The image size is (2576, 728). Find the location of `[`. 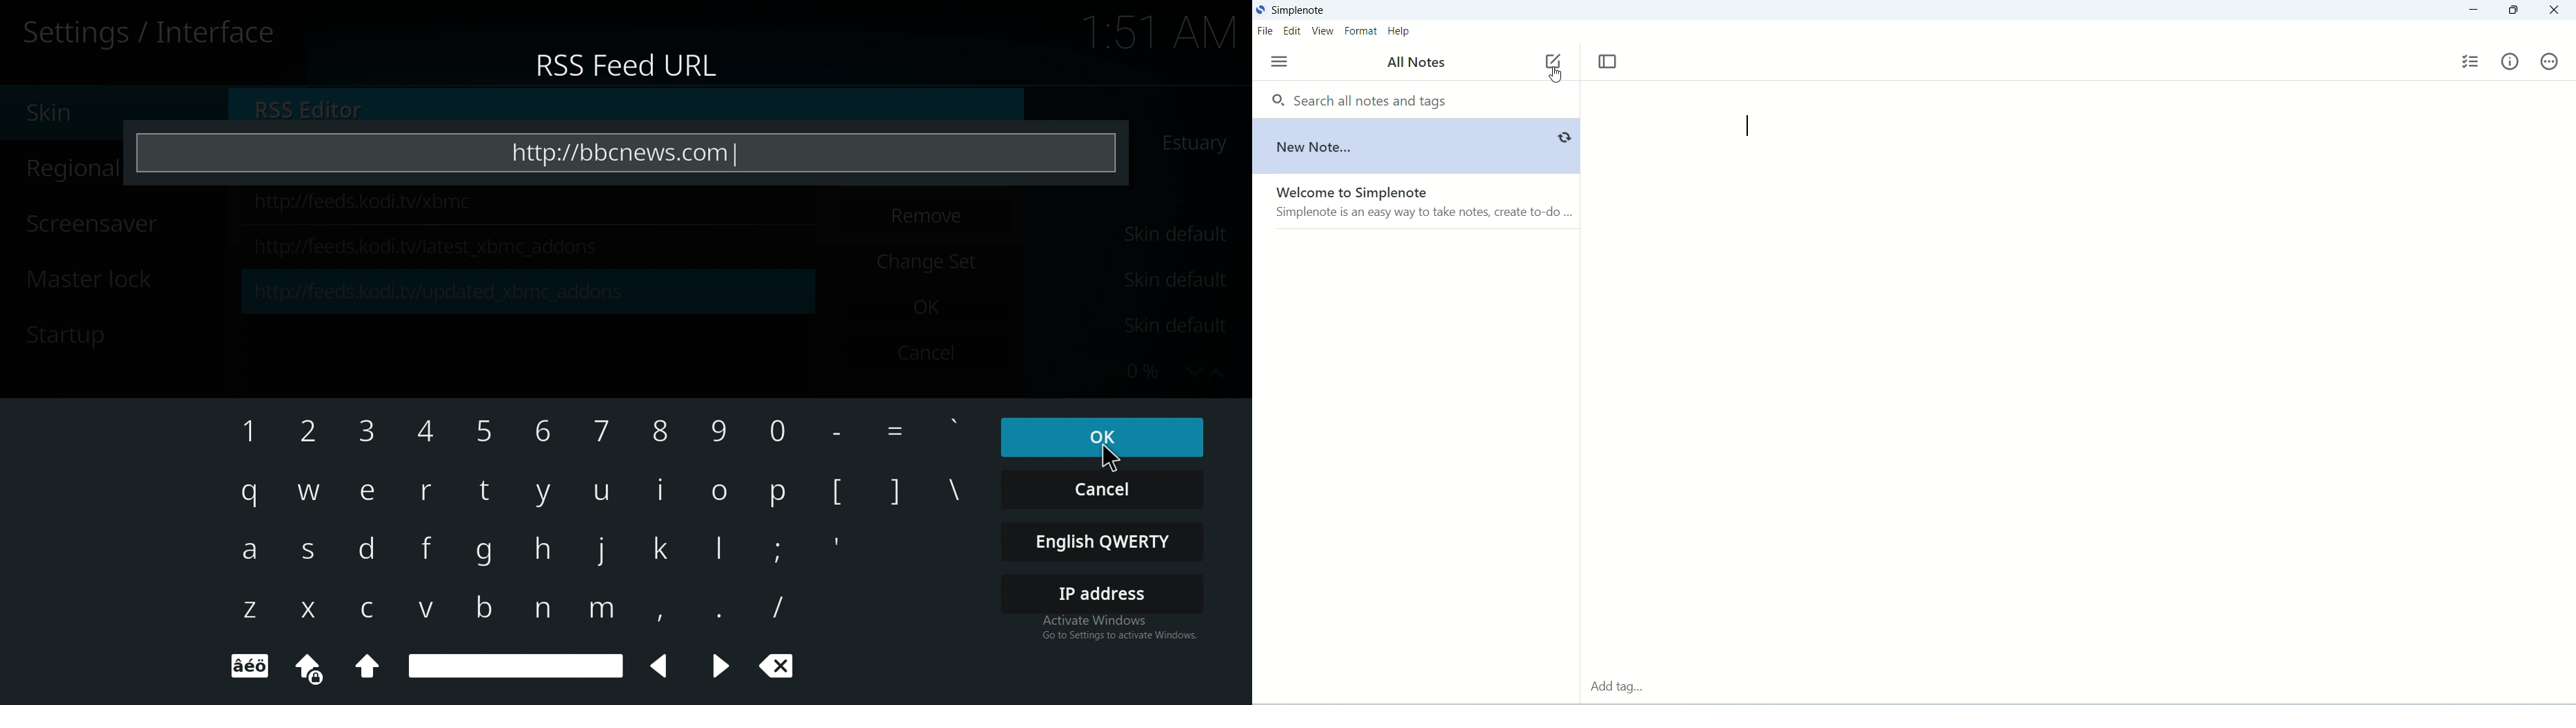

[ is located at coordinates (840, 494).